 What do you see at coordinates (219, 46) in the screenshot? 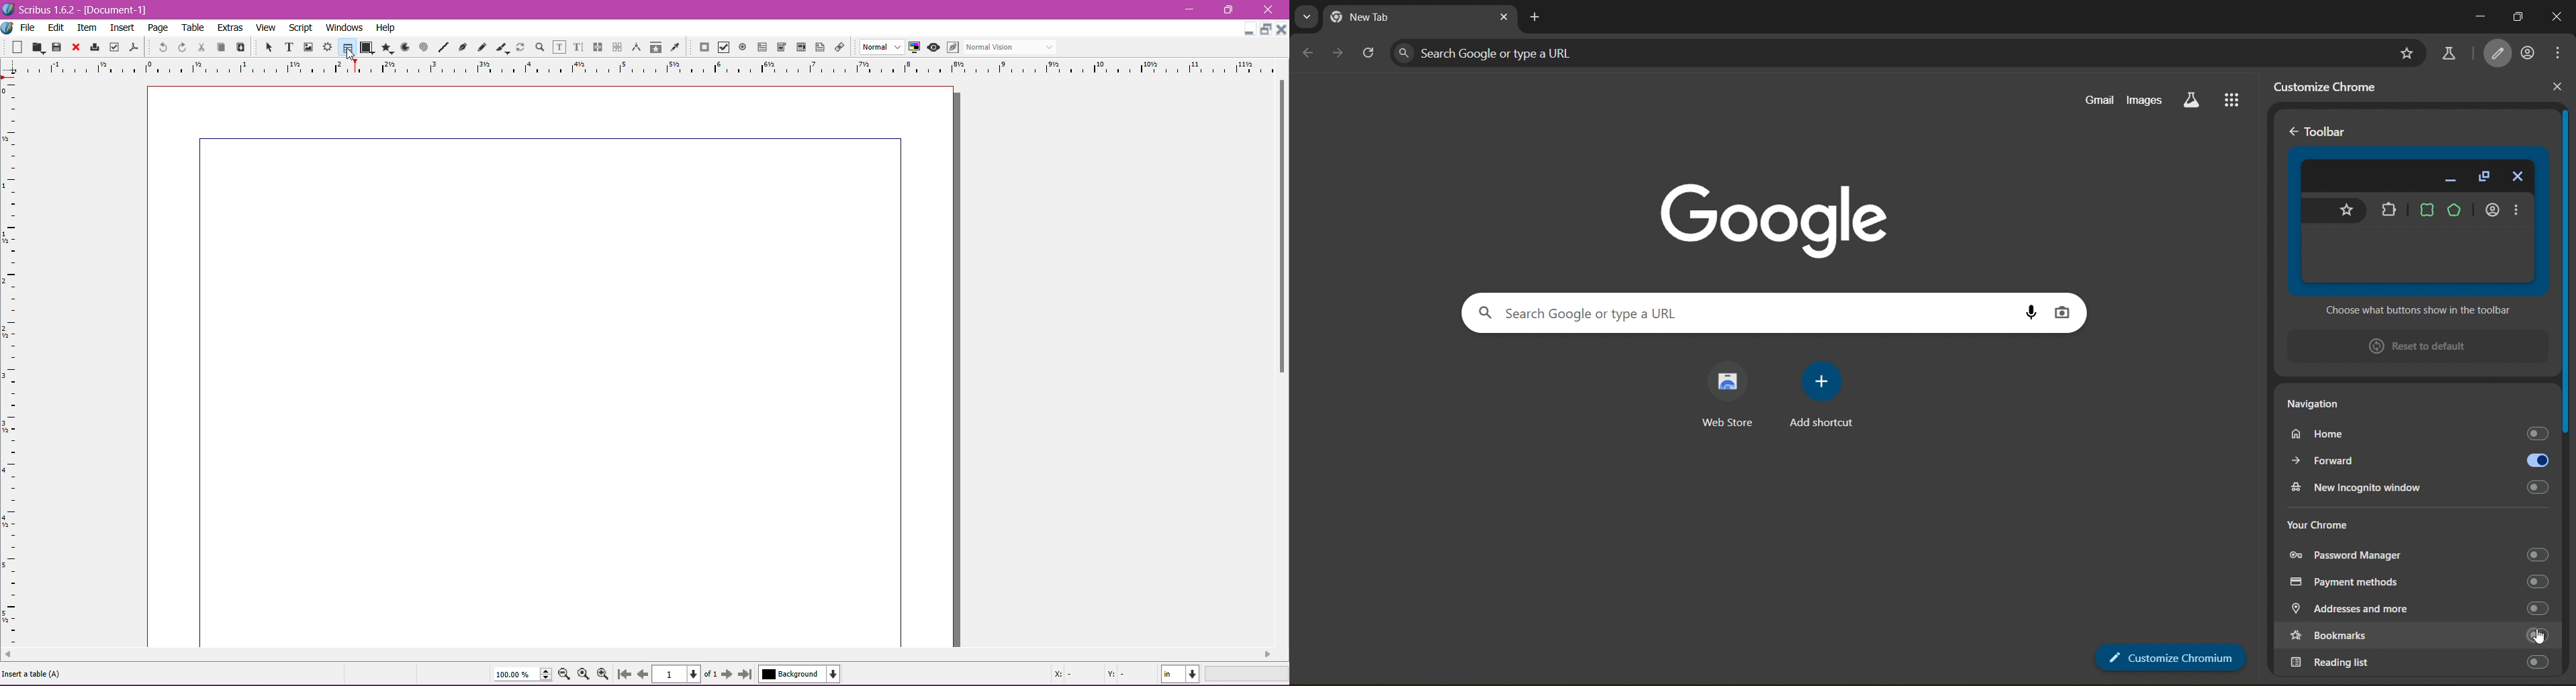
I see `Copy` at bounding box center [219, 46].